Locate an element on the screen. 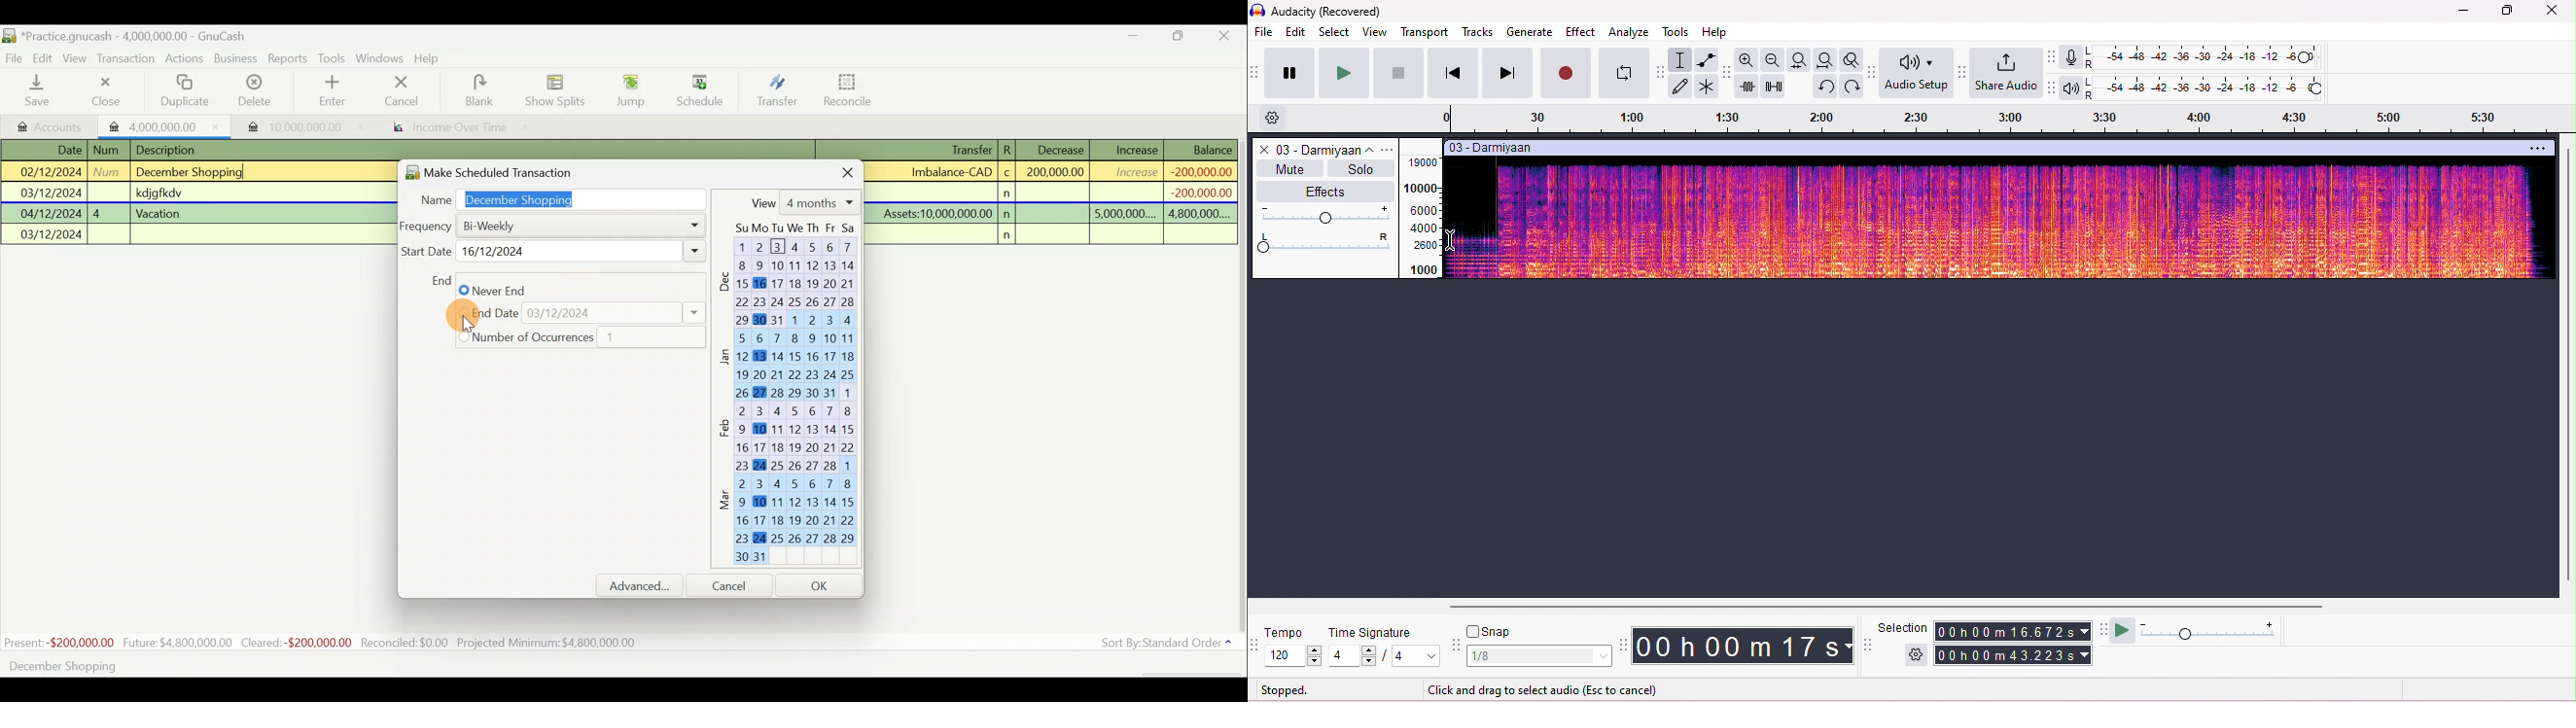  stop is located at coordinates (1398, 72).